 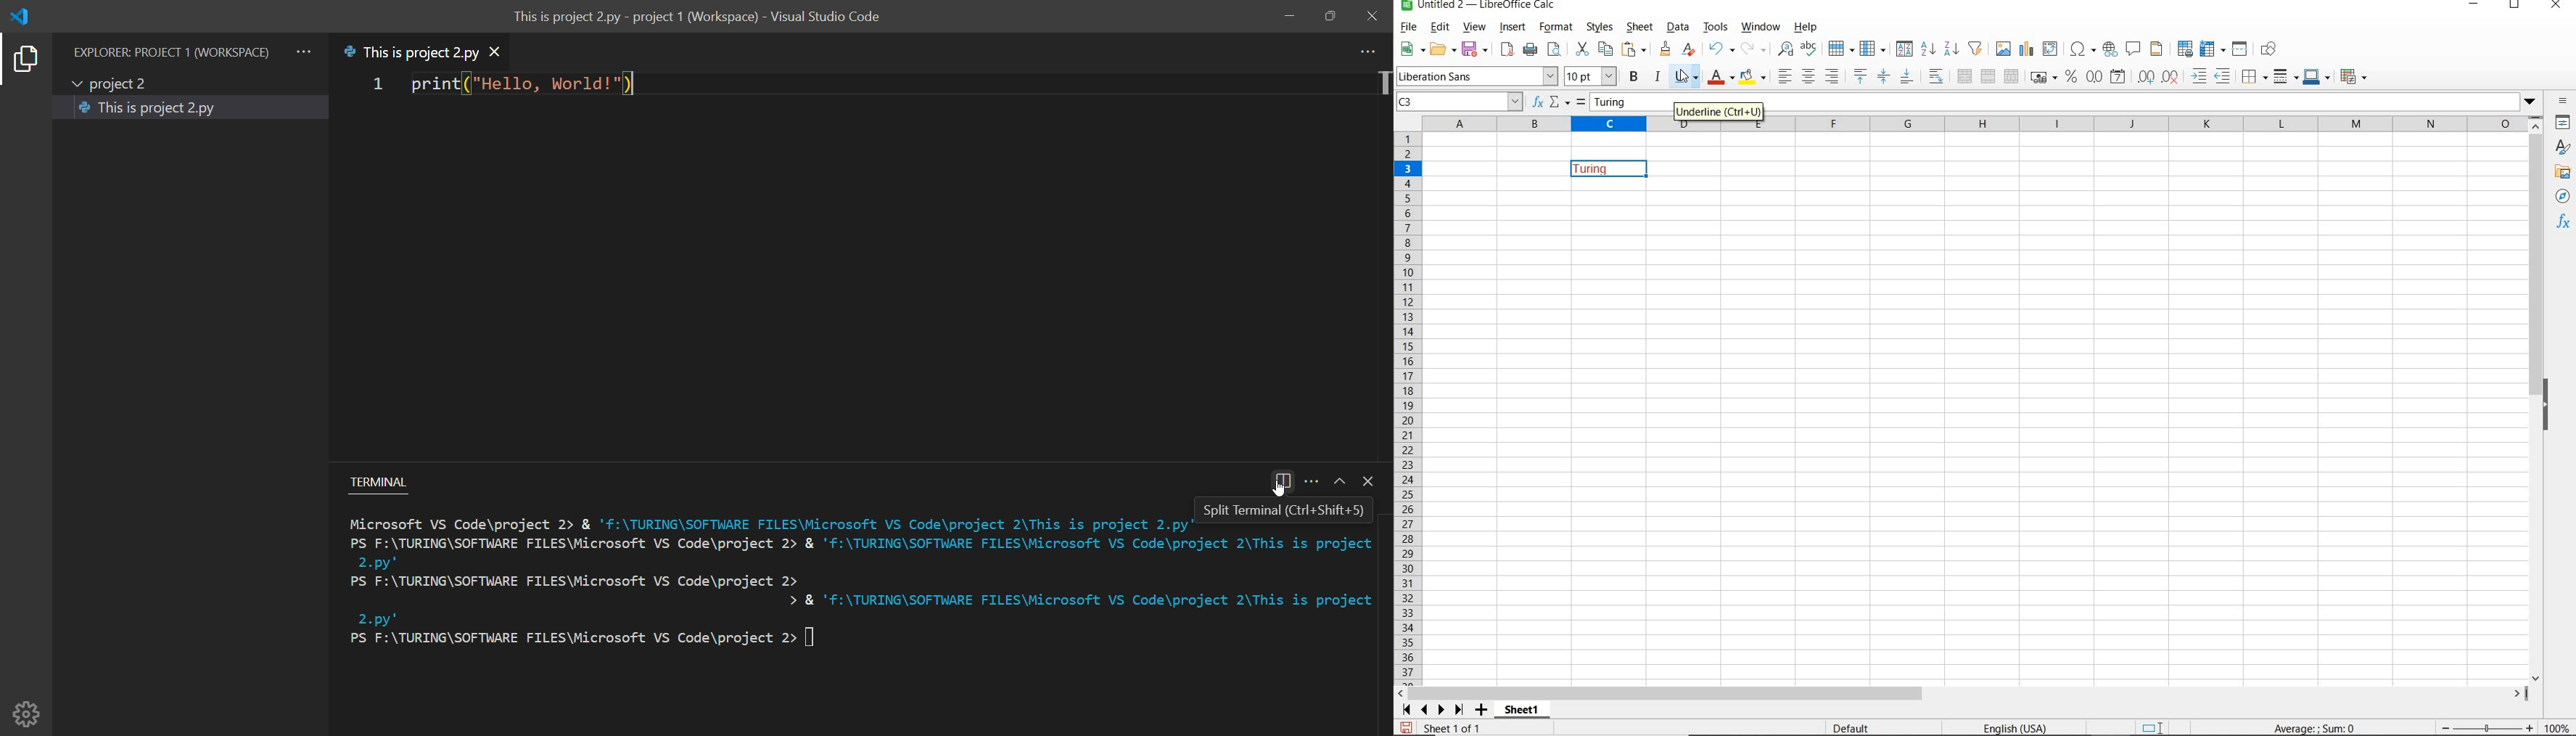 What do you see at coordinates (2565, 99) in the screenshot?
I see `SIDEBAR SETTINGS` at bounding box center [2565, 99].